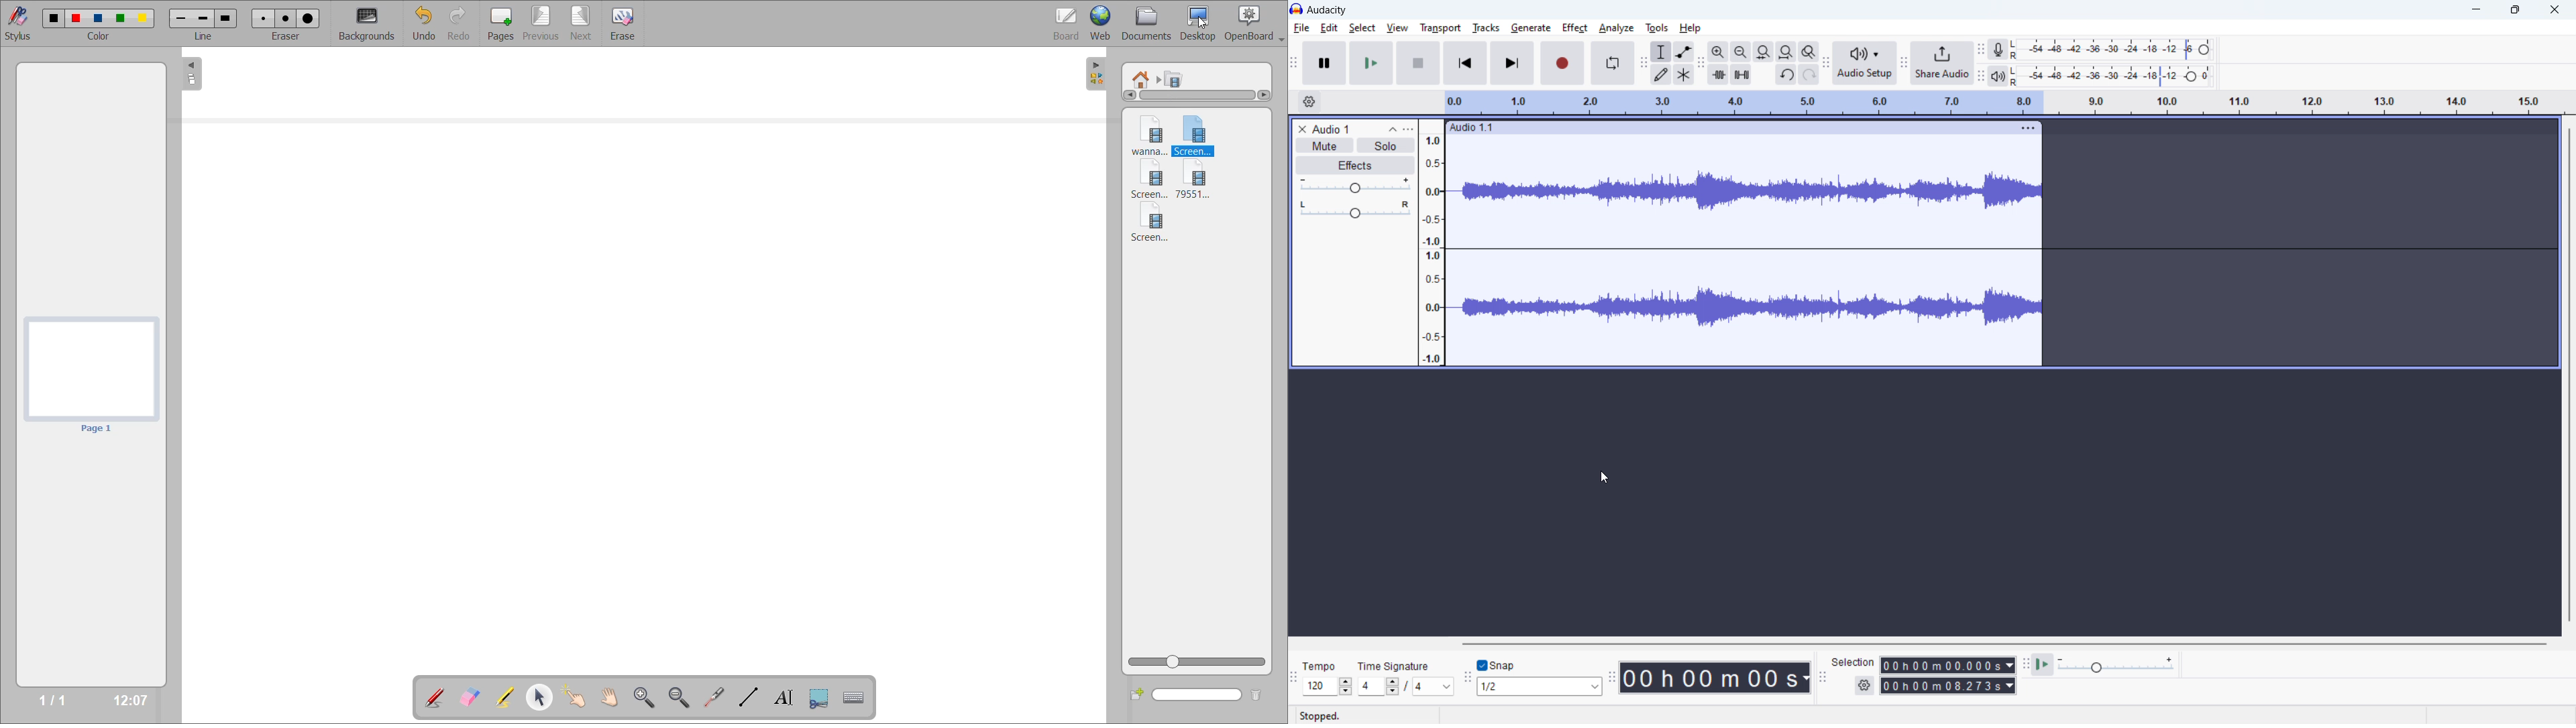  What do you see at coordinates (1701, 63) in the screenshot?
I see `edit toolbar` at bounding box center [1701, 63].